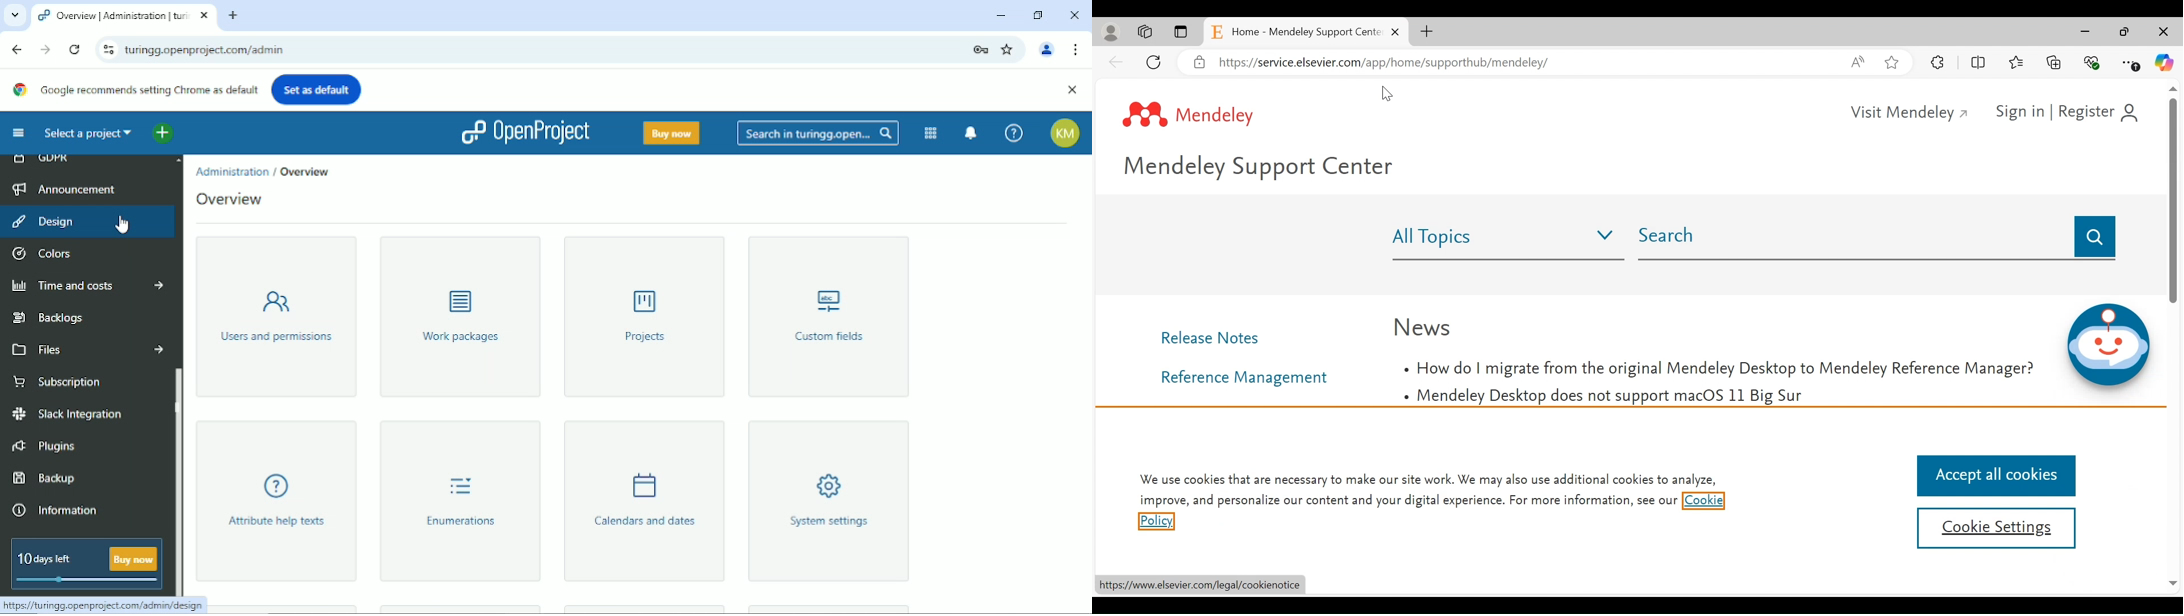  I want to click on Add this page to favorites, so click(1892, 63).